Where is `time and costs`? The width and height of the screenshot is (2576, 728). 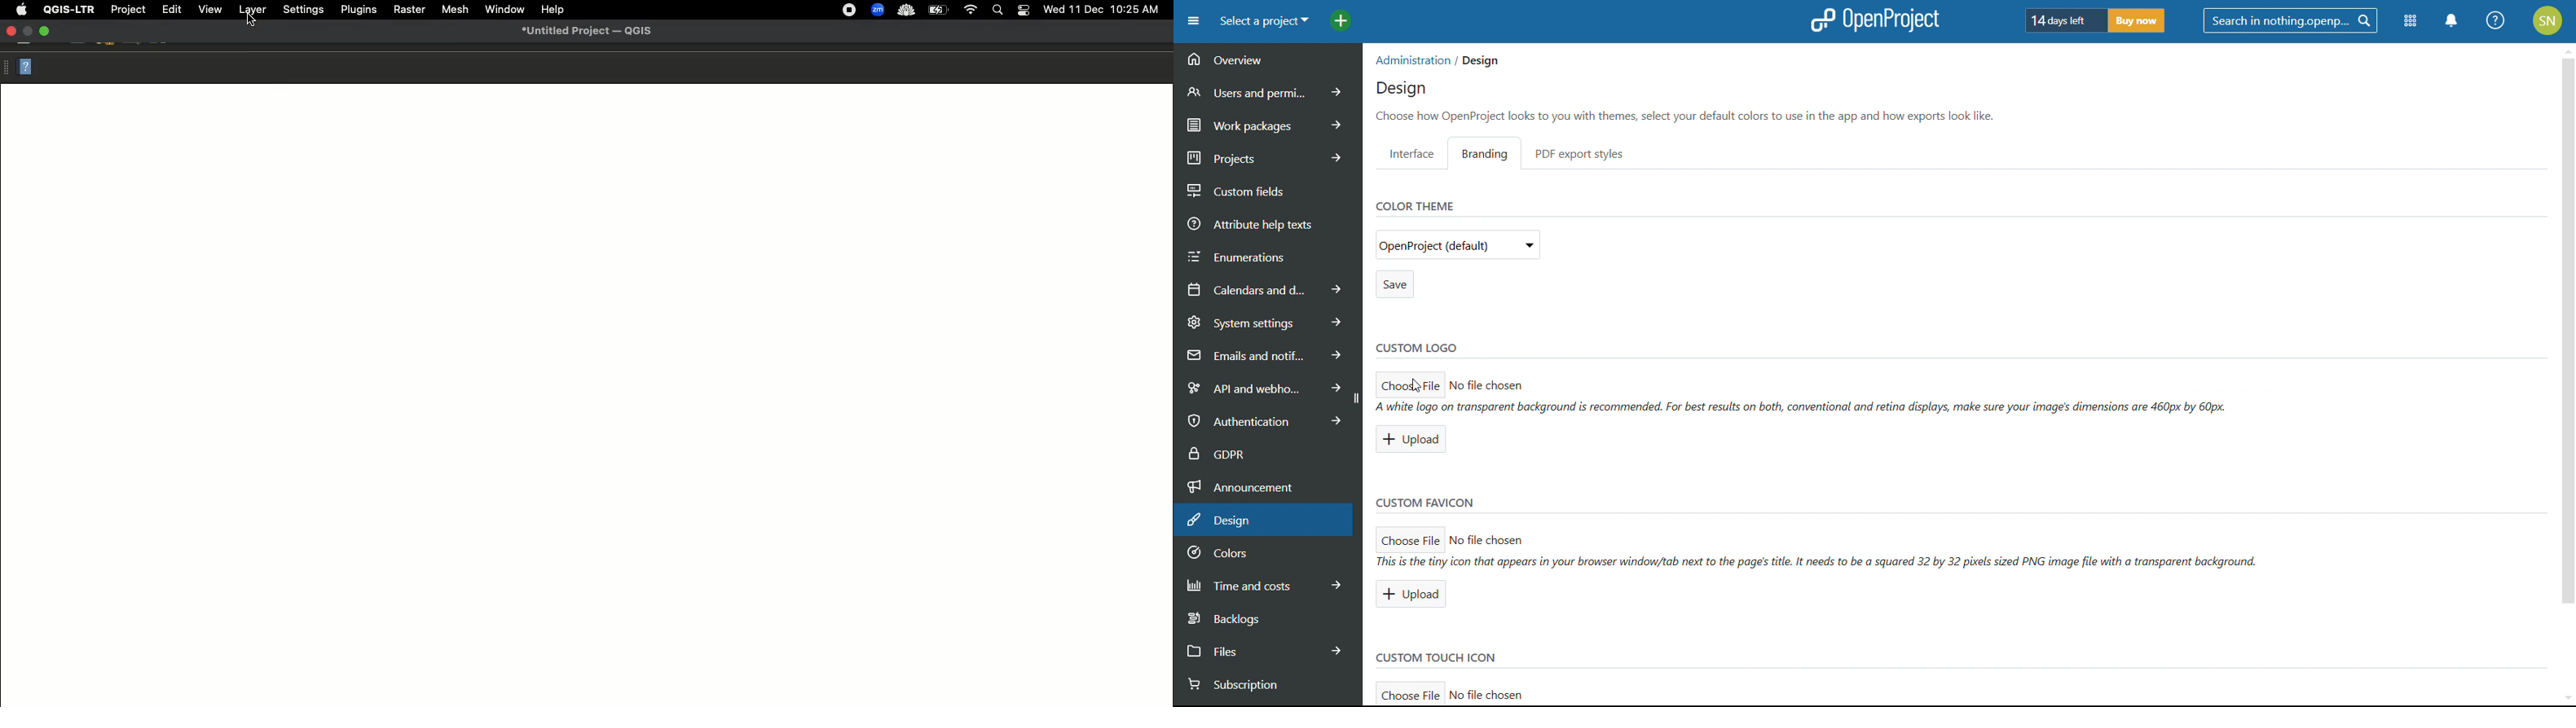 time and costs is located at coordinates (1266, 584).